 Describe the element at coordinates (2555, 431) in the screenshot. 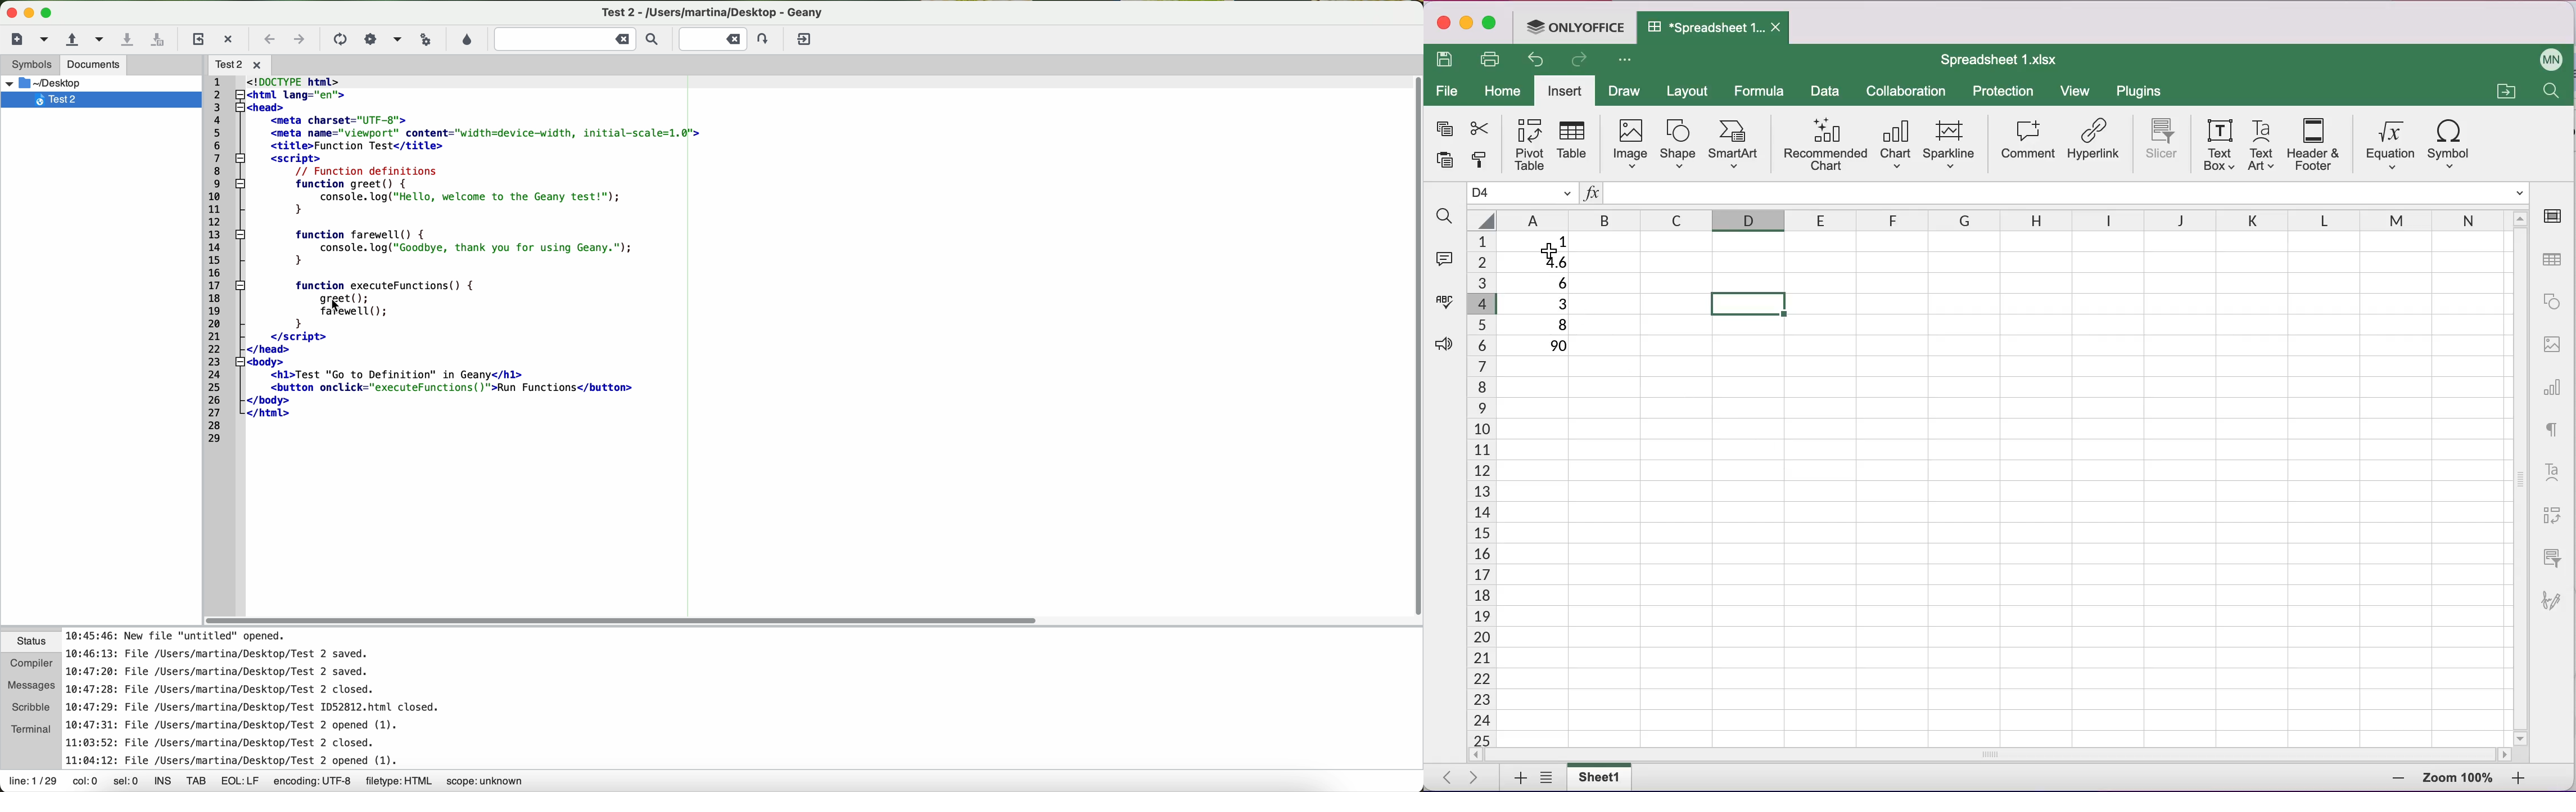

I see `text` at that location.